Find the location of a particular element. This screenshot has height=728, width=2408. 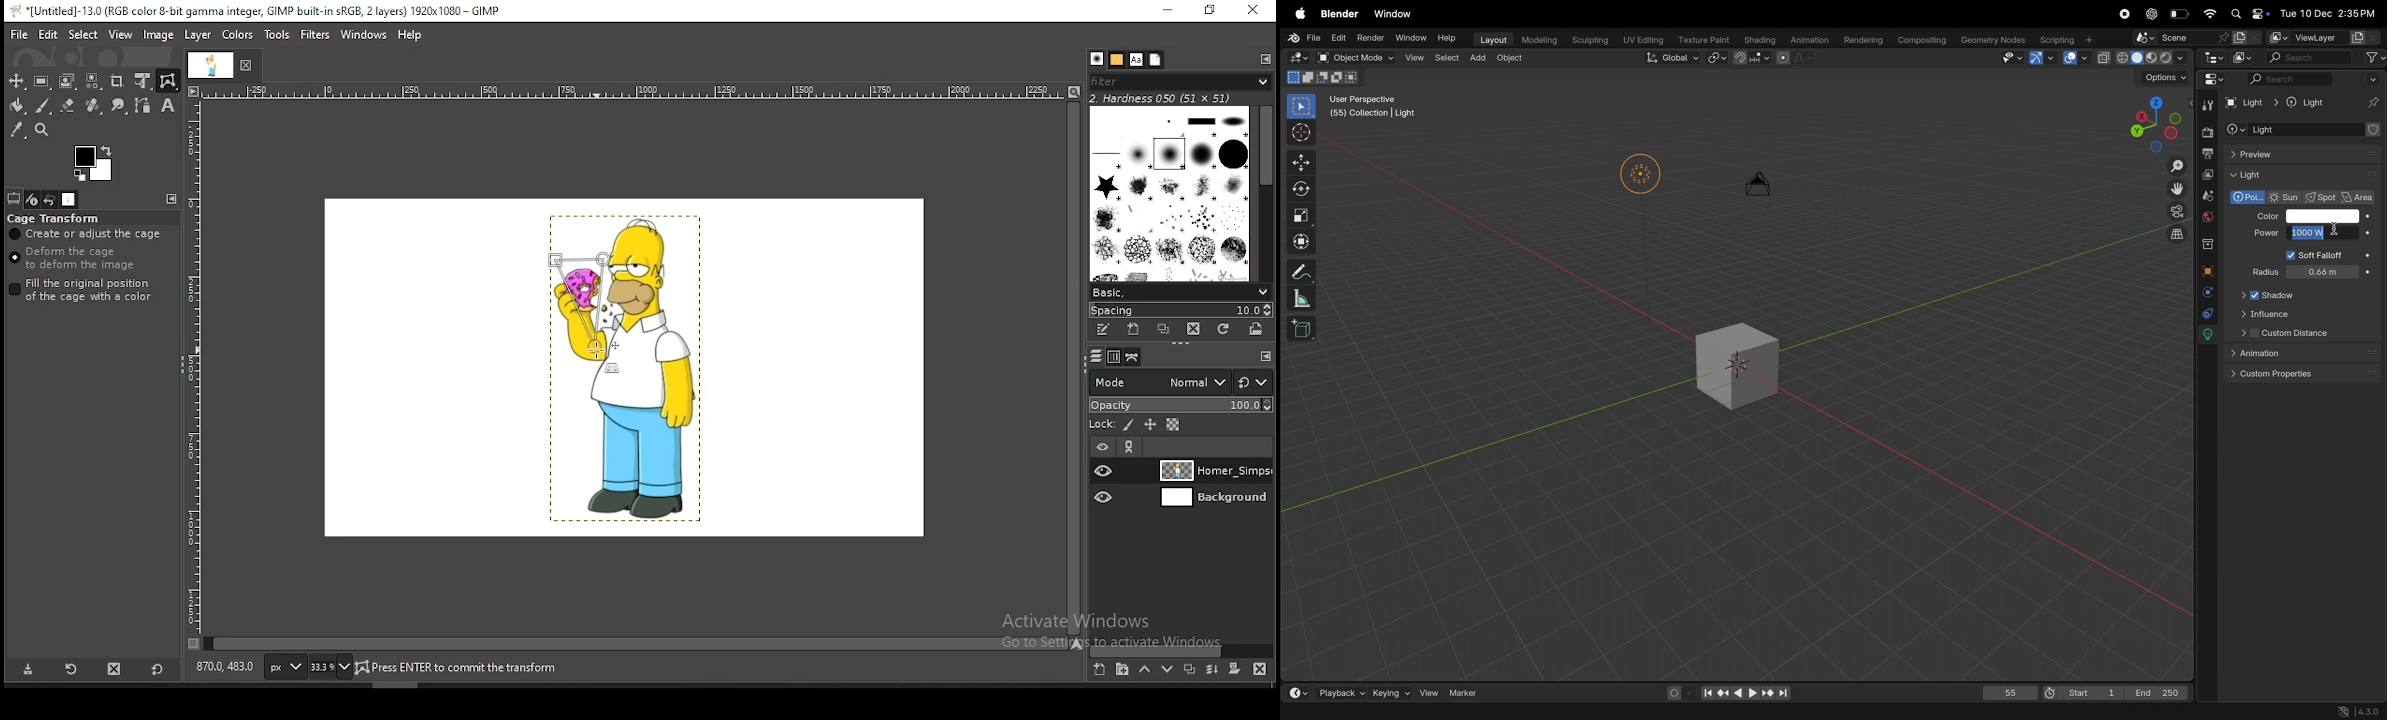

paint bucket tool is located at coordinates (17, 105).